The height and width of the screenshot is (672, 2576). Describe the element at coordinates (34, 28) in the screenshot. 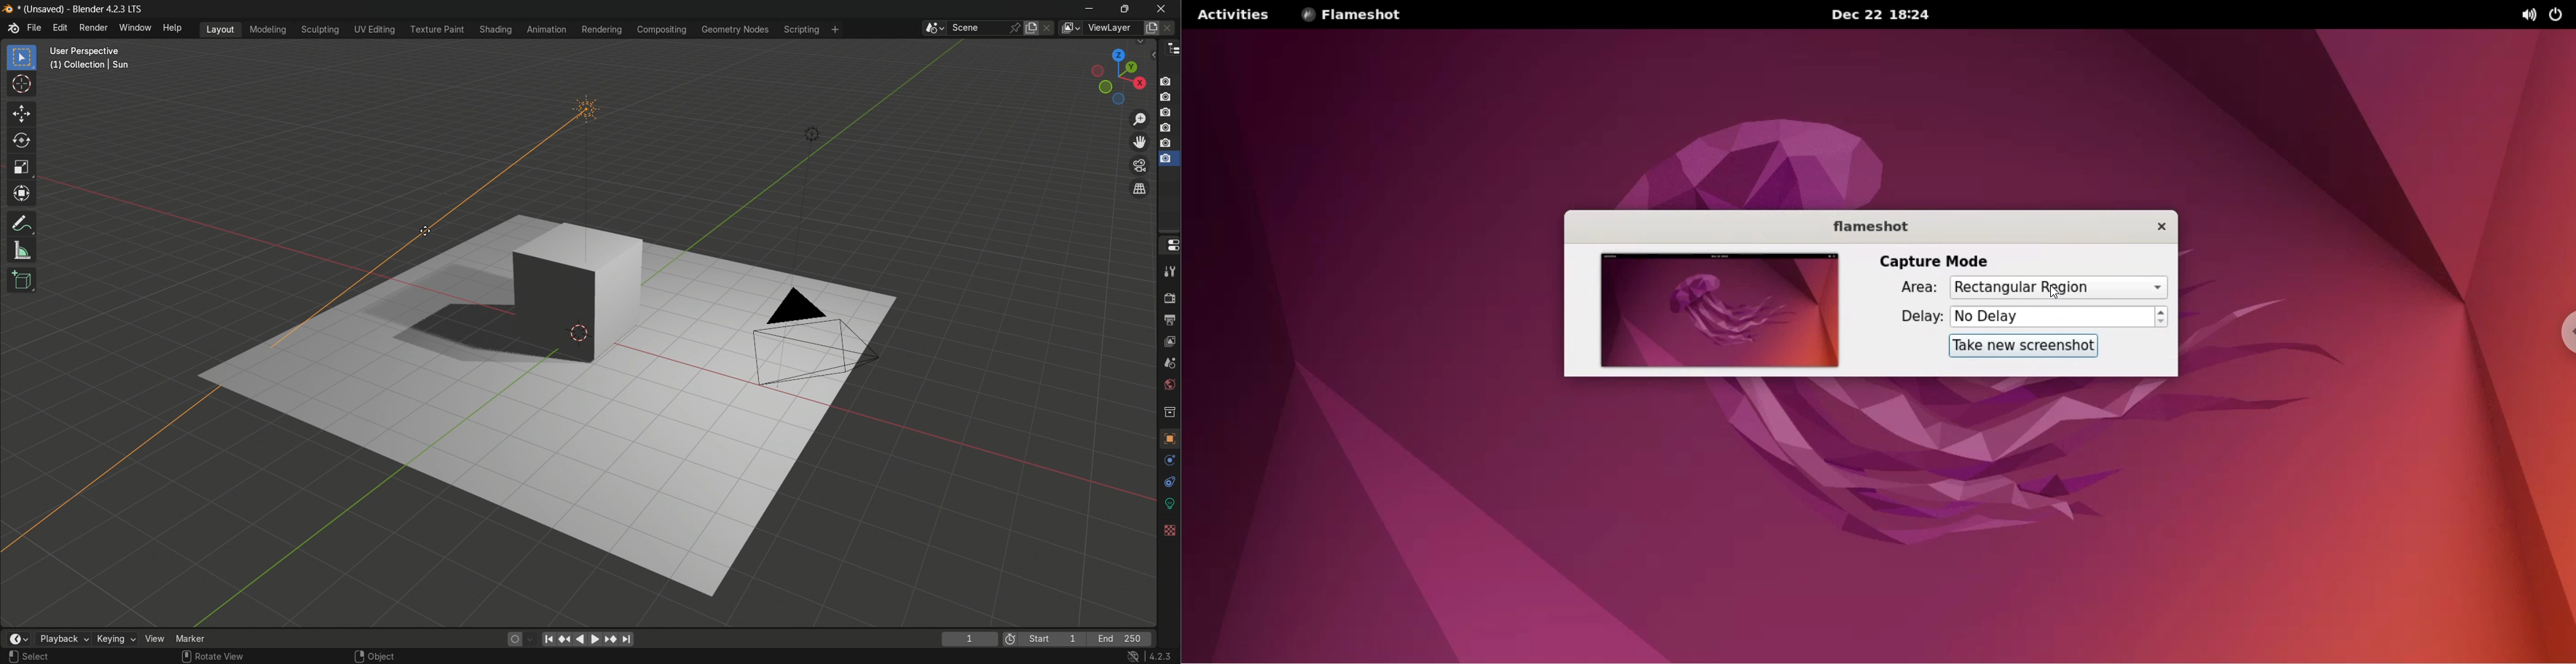

I see `file menu` at that location.